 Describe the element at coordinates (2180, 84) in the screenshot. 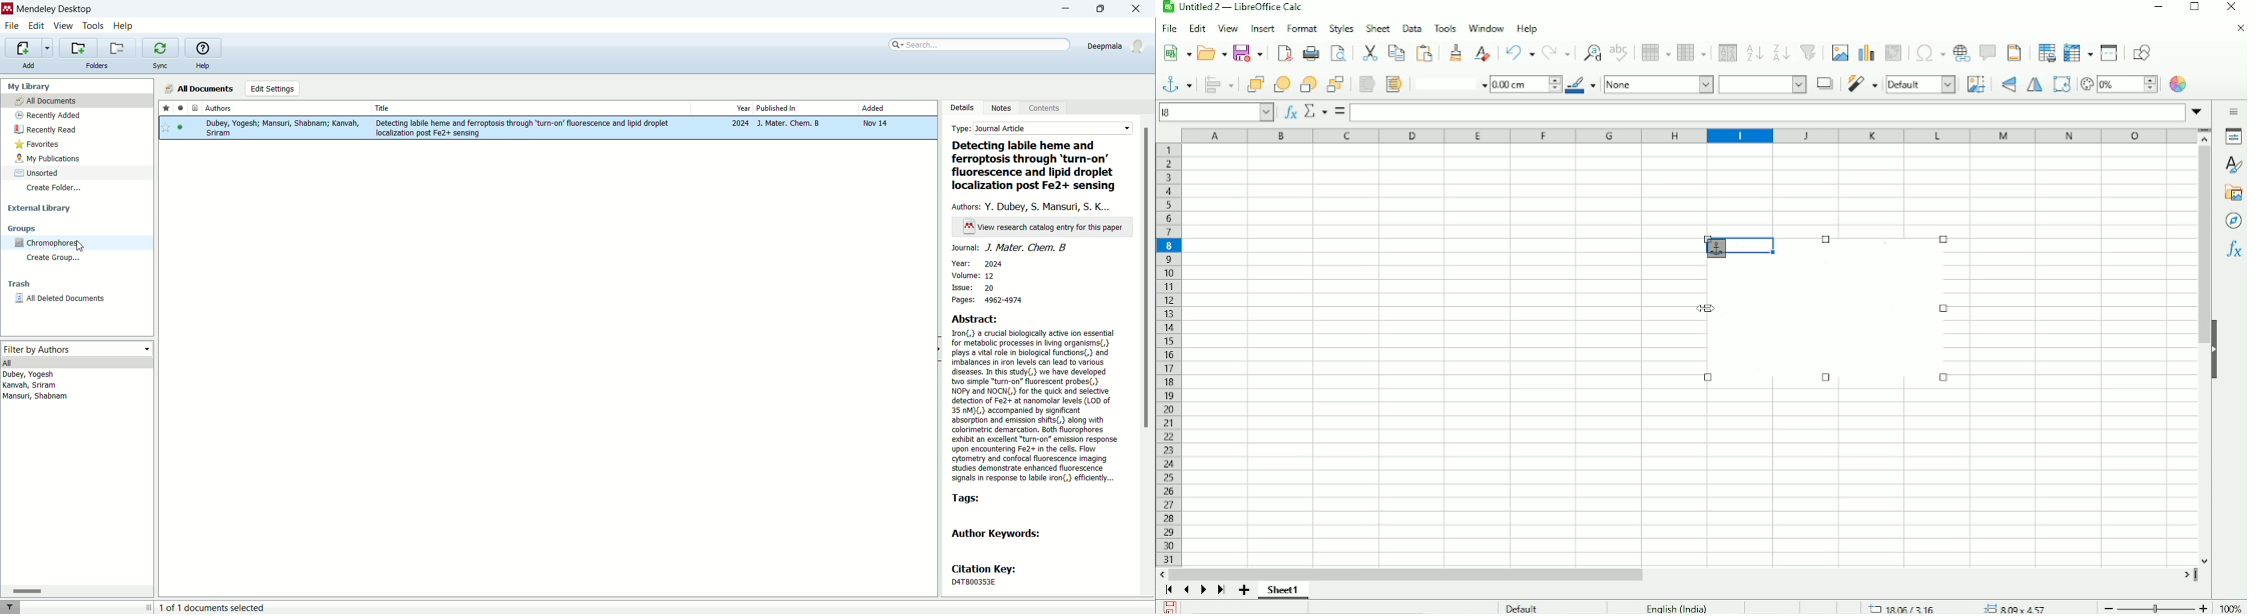

I see `Color` at that location.